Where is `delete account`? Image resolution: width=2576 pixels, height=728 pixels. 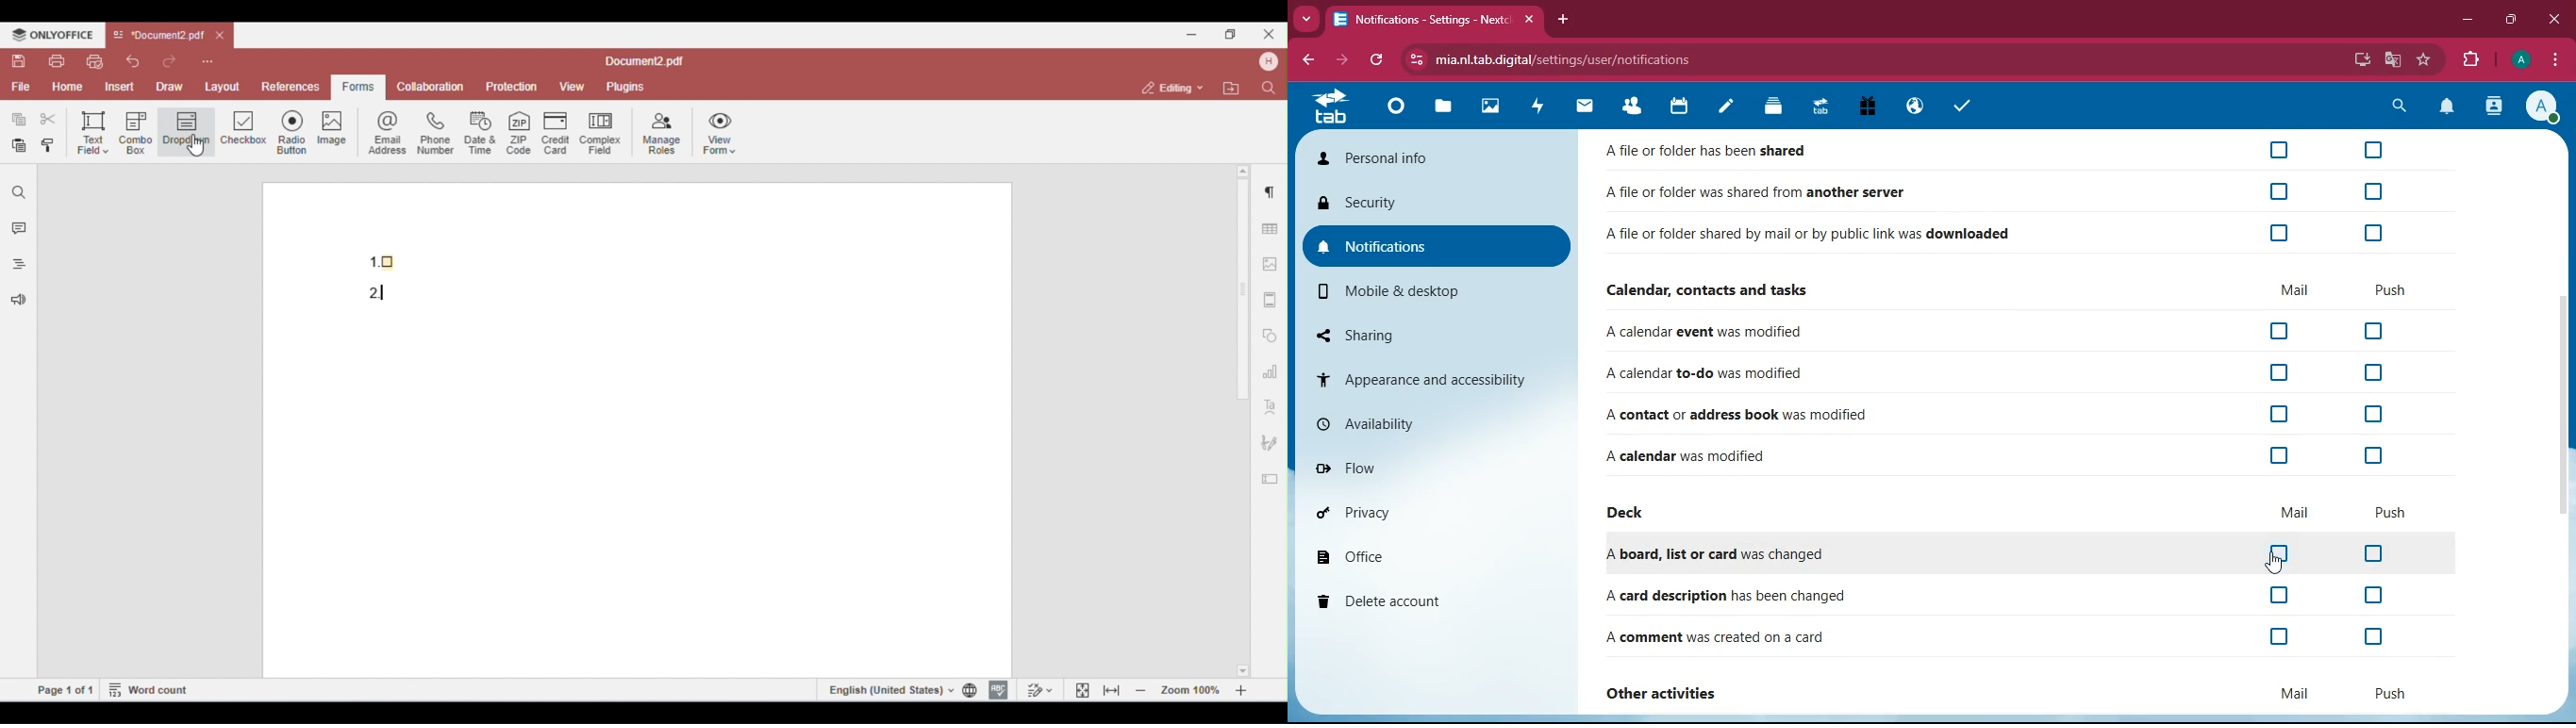
delete account is located at coordinates (1432, 603).